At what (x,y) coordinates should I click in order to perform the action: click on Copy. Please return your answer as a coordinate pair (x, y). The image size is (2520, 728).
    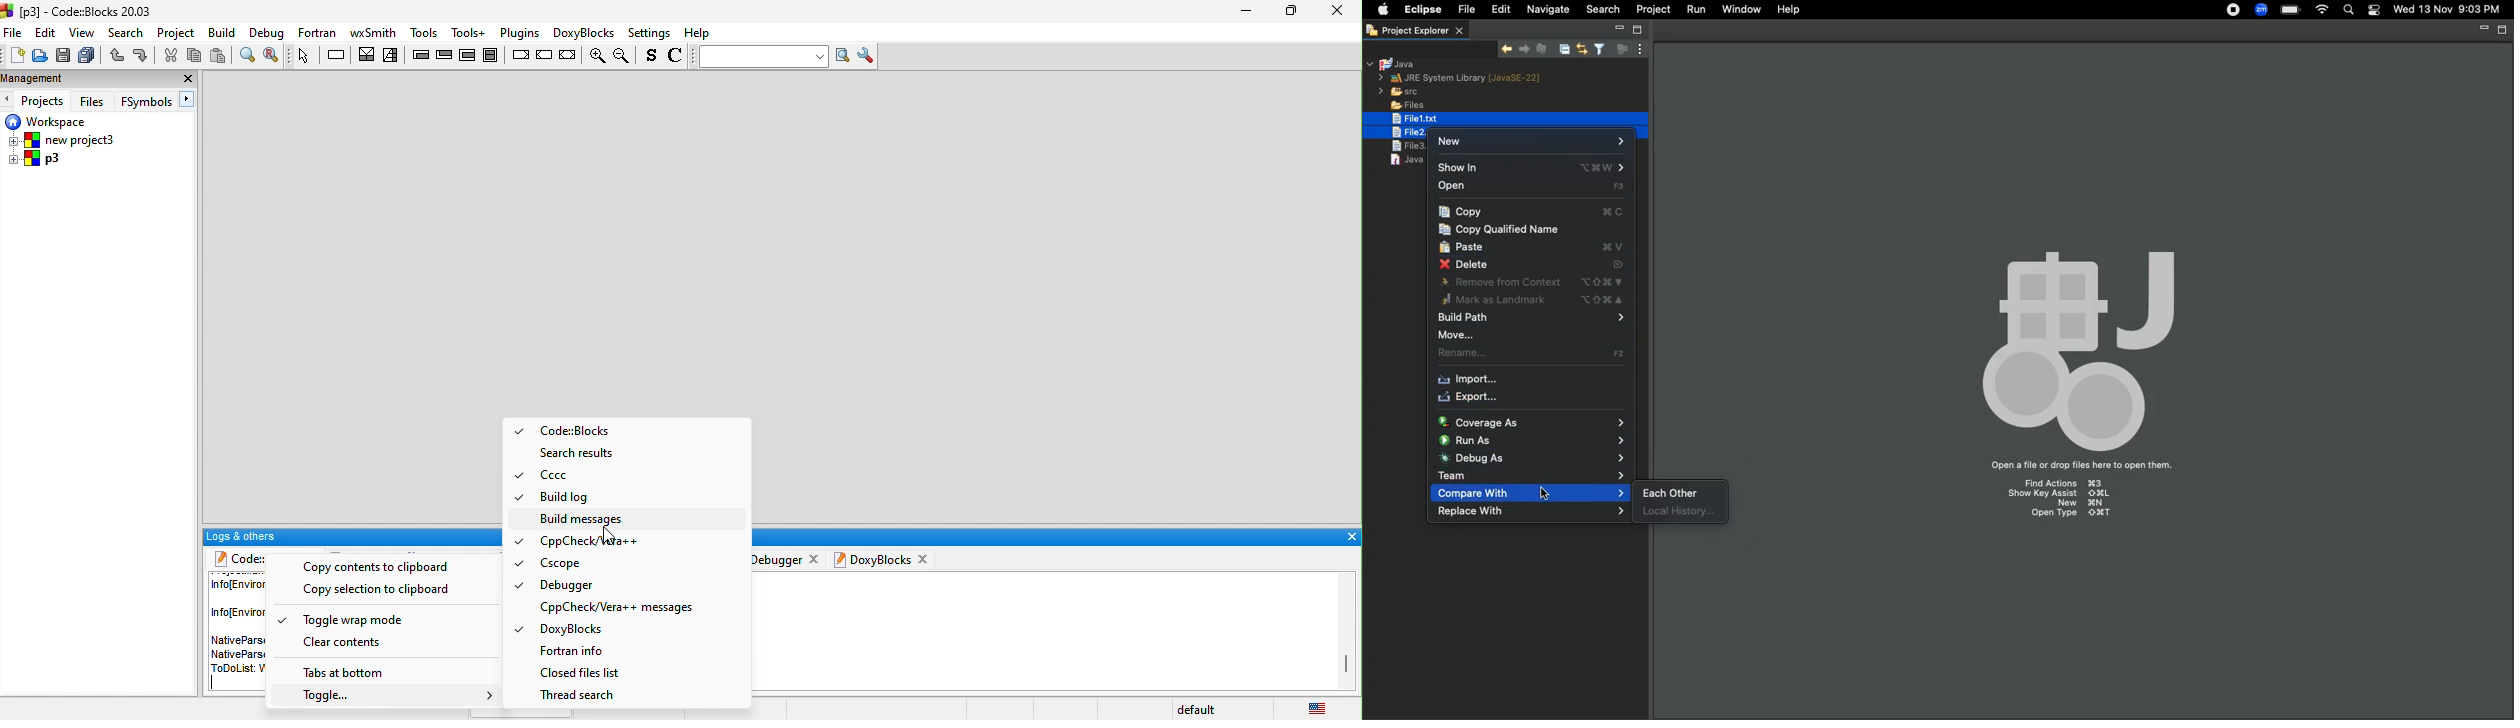
    Looking at the image, I should click on (1534, 211).